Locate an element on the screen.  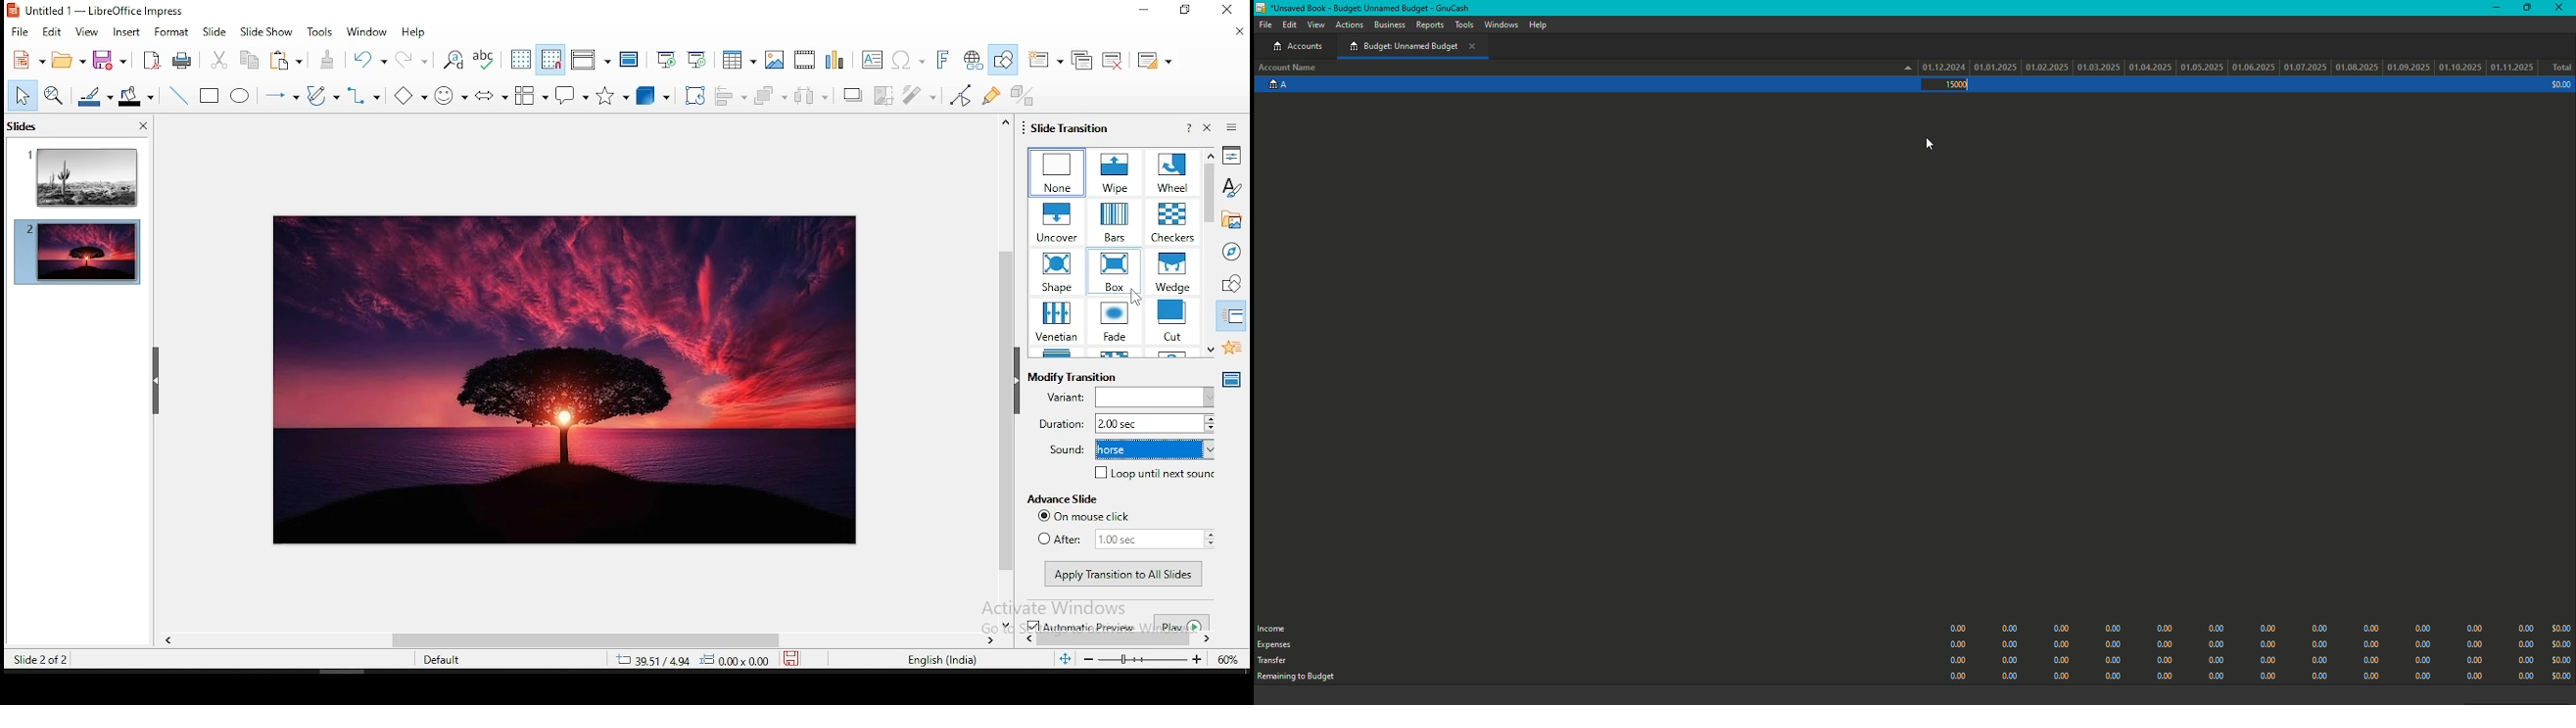
File is located at coordinates (1264, 24).